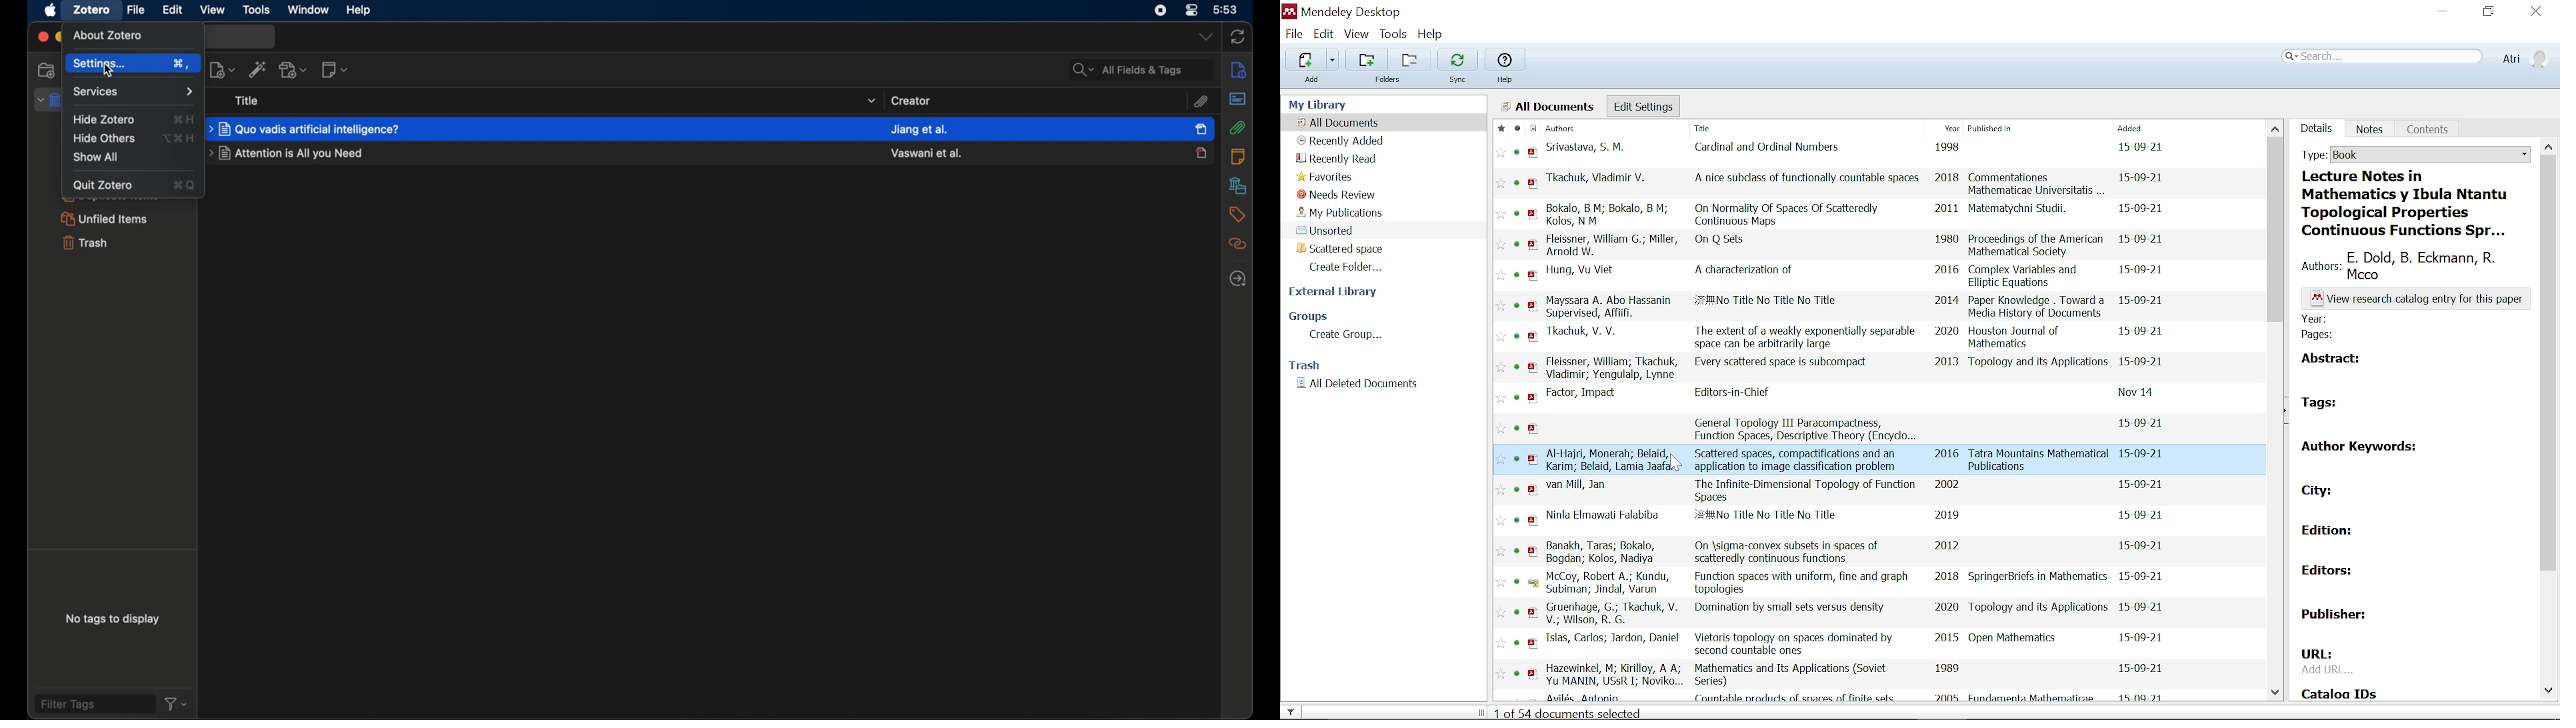 The width and height of the screenshot is (2576, 728). What do you see at coordinates (309, 129) in the screenshot?
I see `journal title` at bounding box center [309, 129].